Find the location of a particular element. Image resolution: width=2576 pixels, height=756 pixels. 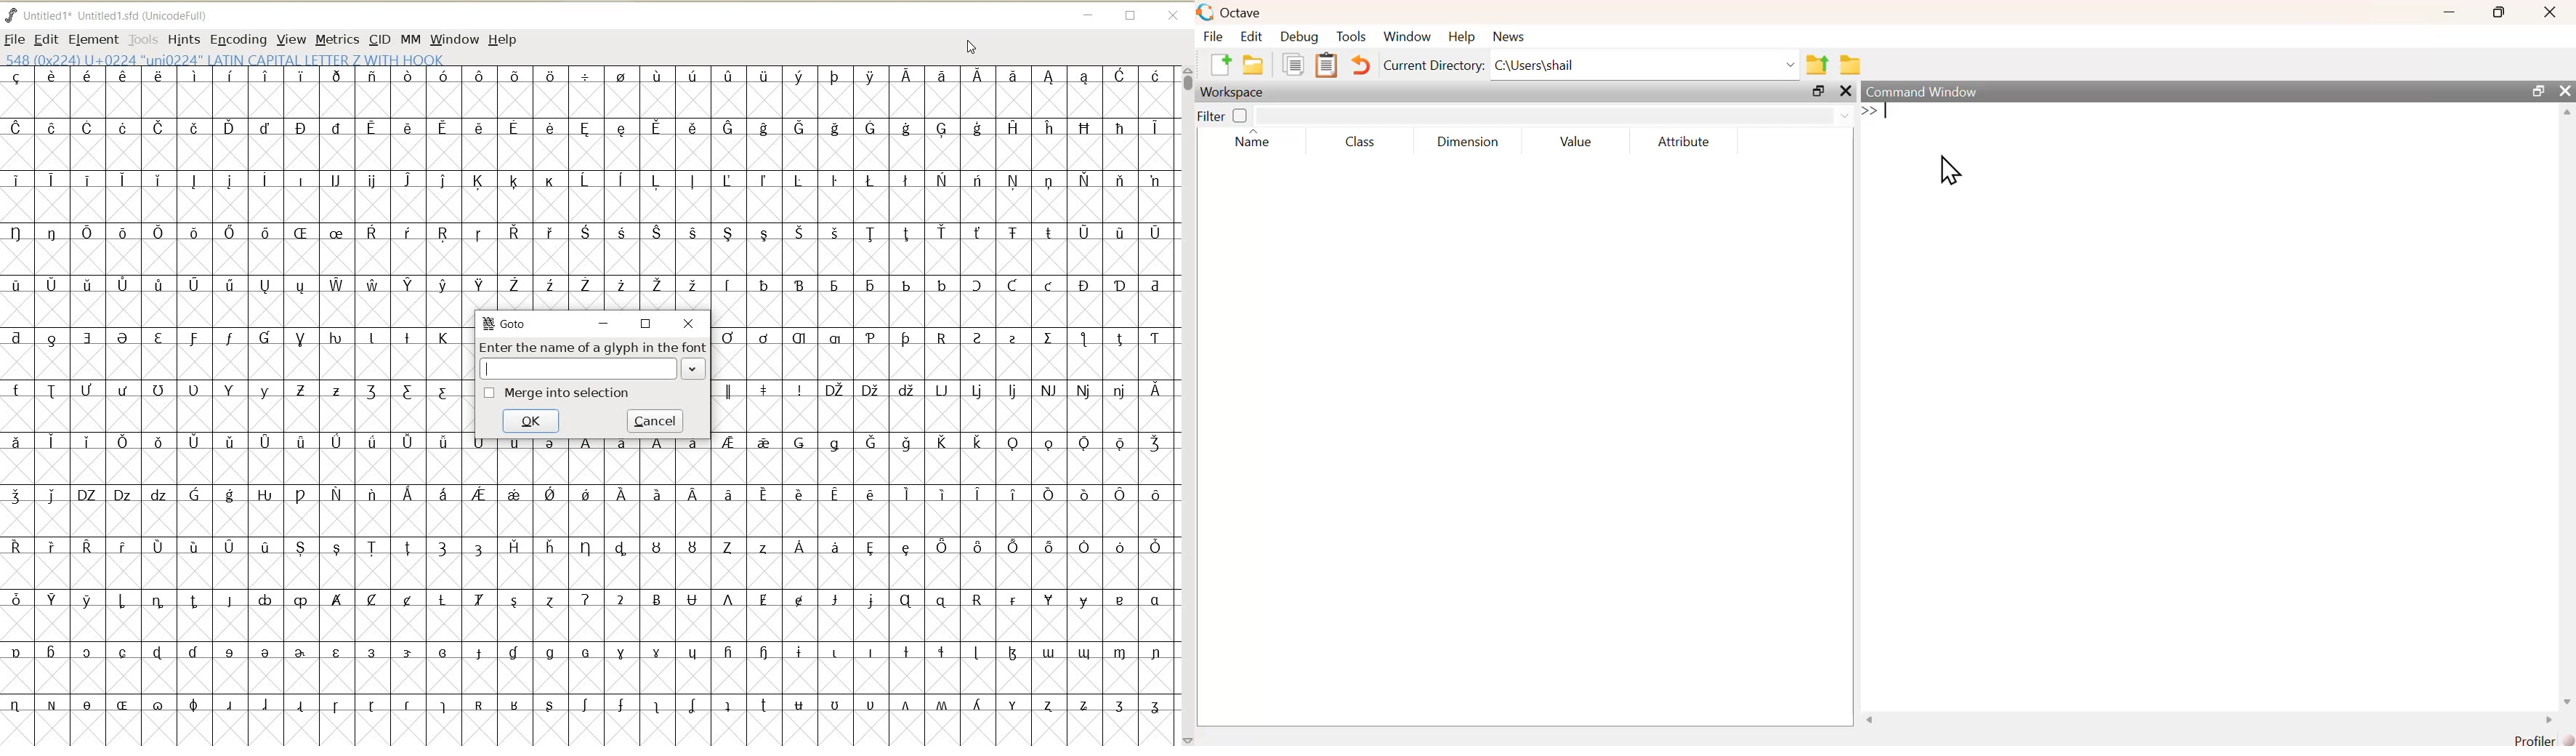

Profiler is located at coordinates (2541, 739).